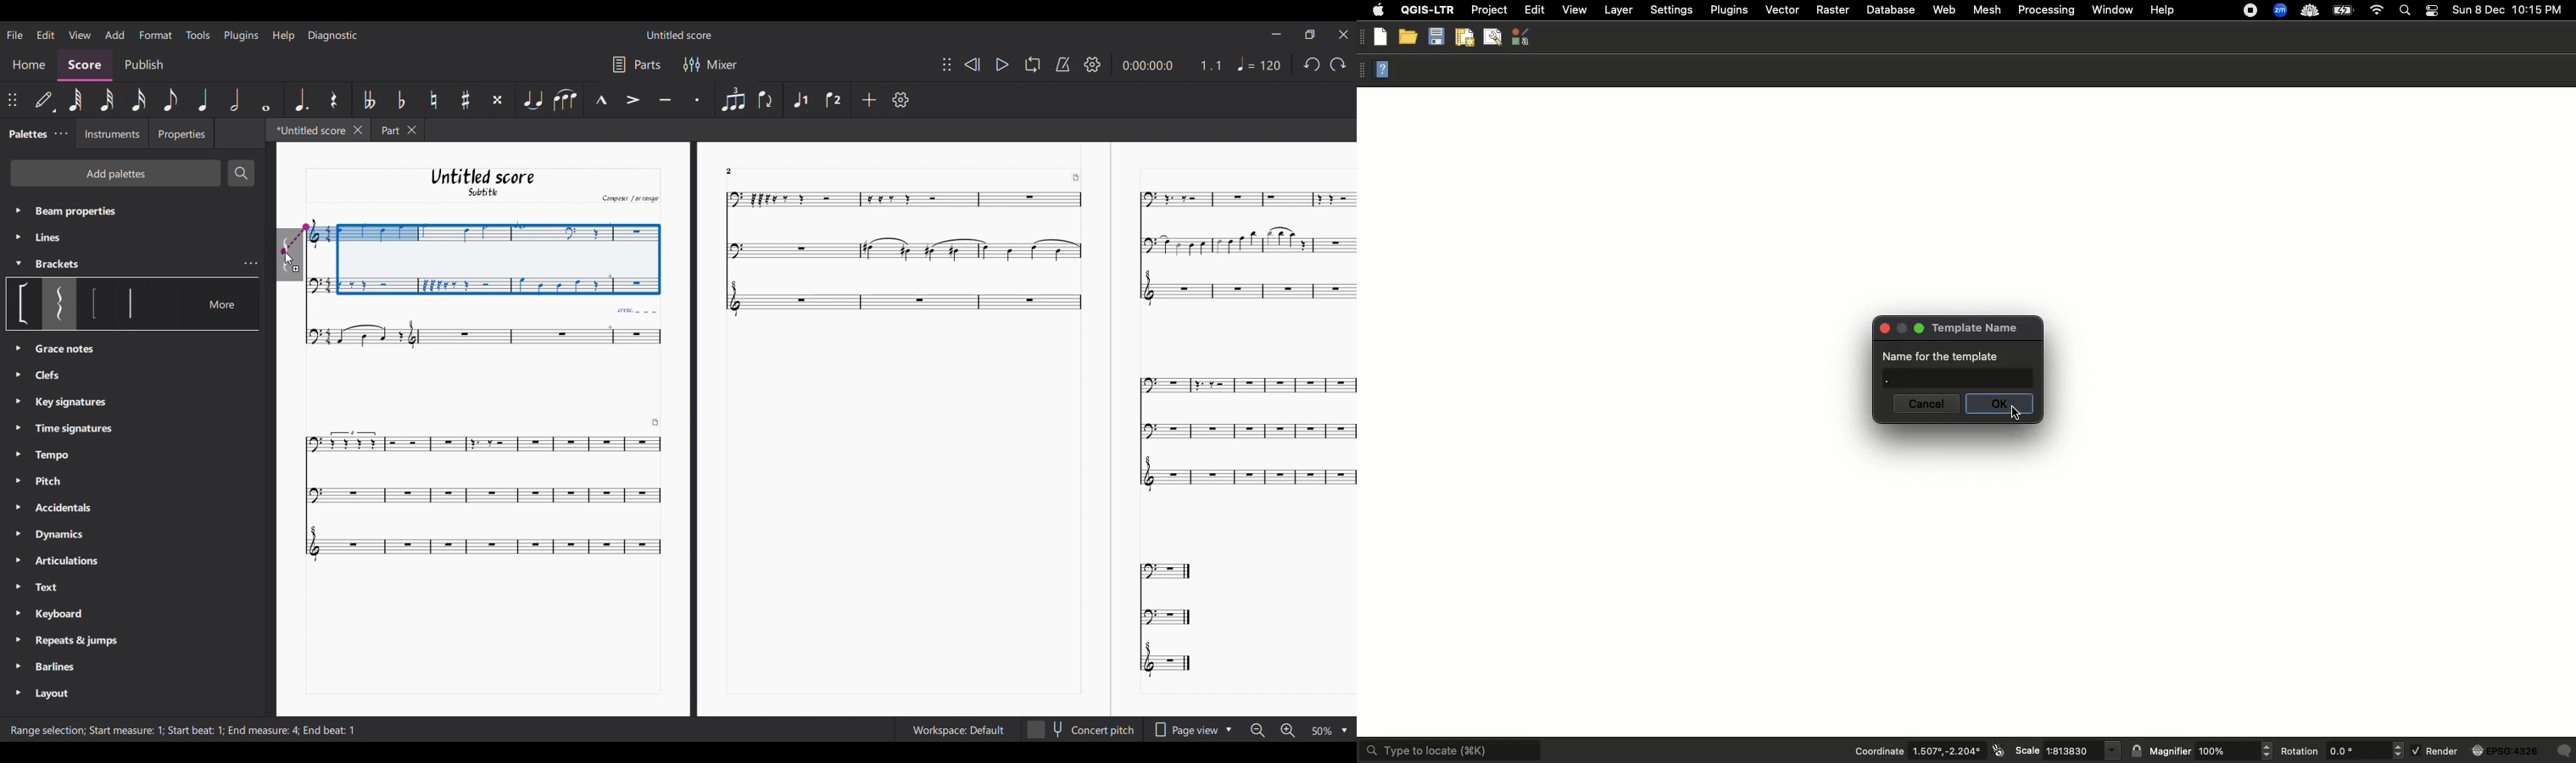 This screenshot has height=784, width=2576. I want to click on Current tab, so click(309, 129).